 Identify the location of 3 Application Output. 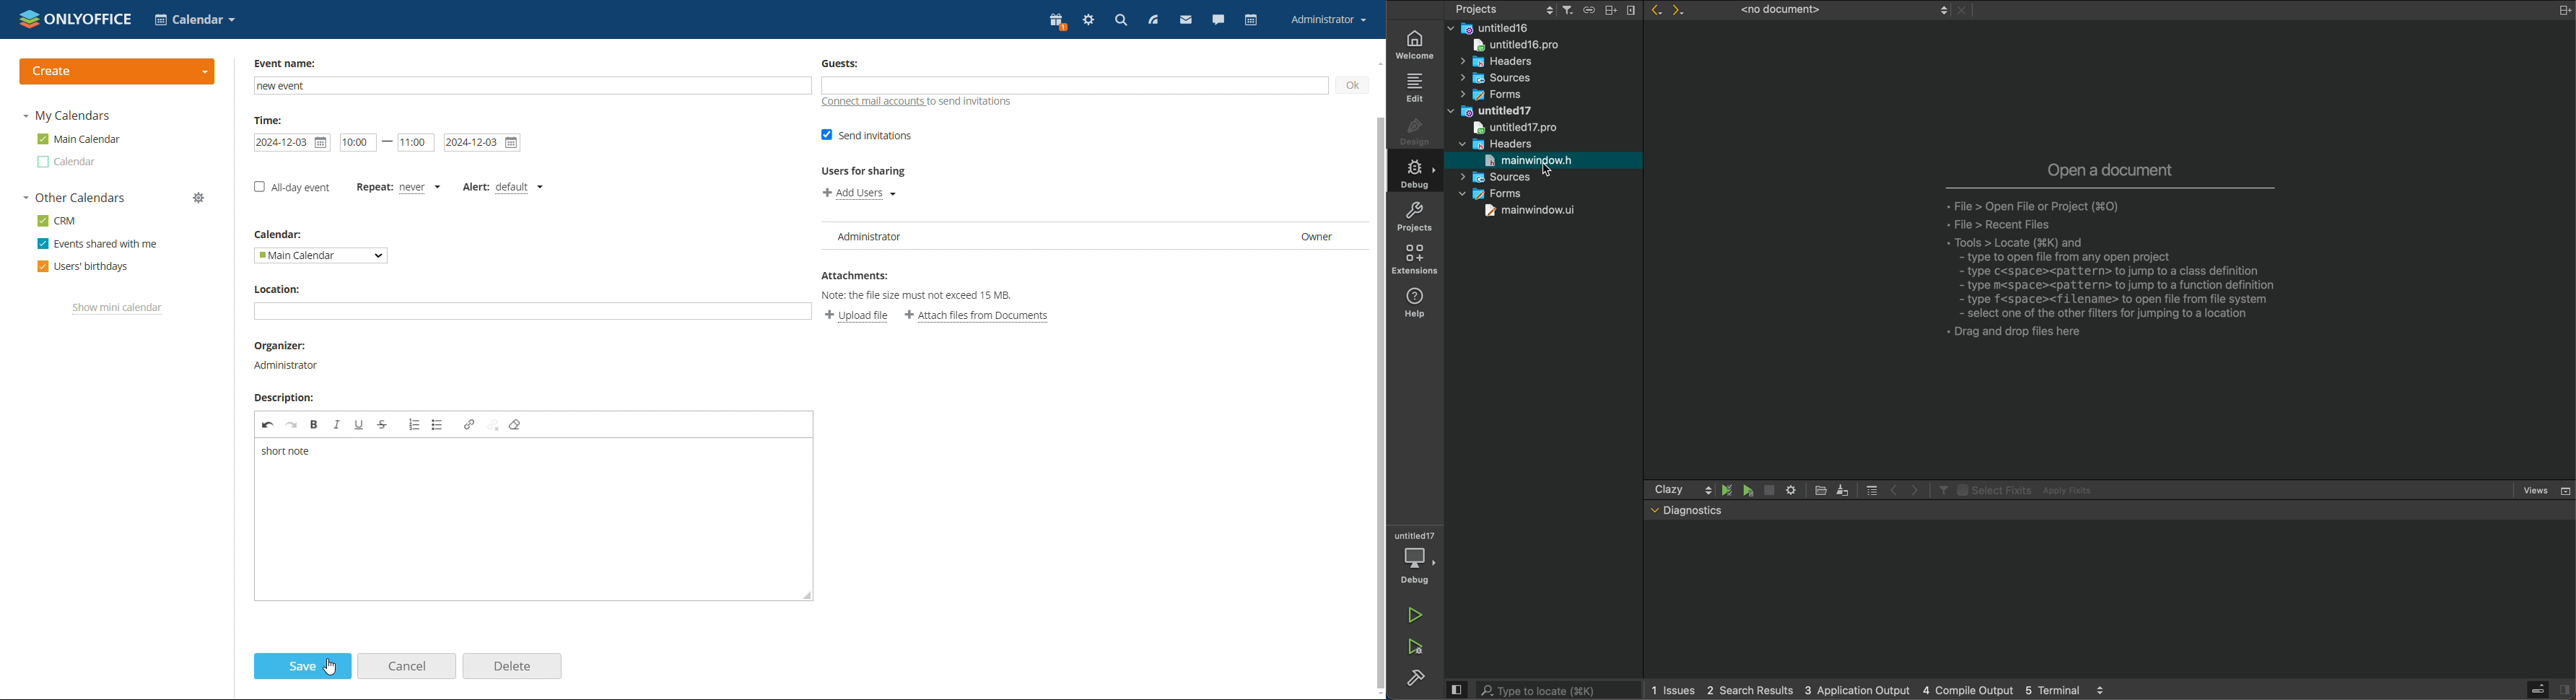
(1855, 688).